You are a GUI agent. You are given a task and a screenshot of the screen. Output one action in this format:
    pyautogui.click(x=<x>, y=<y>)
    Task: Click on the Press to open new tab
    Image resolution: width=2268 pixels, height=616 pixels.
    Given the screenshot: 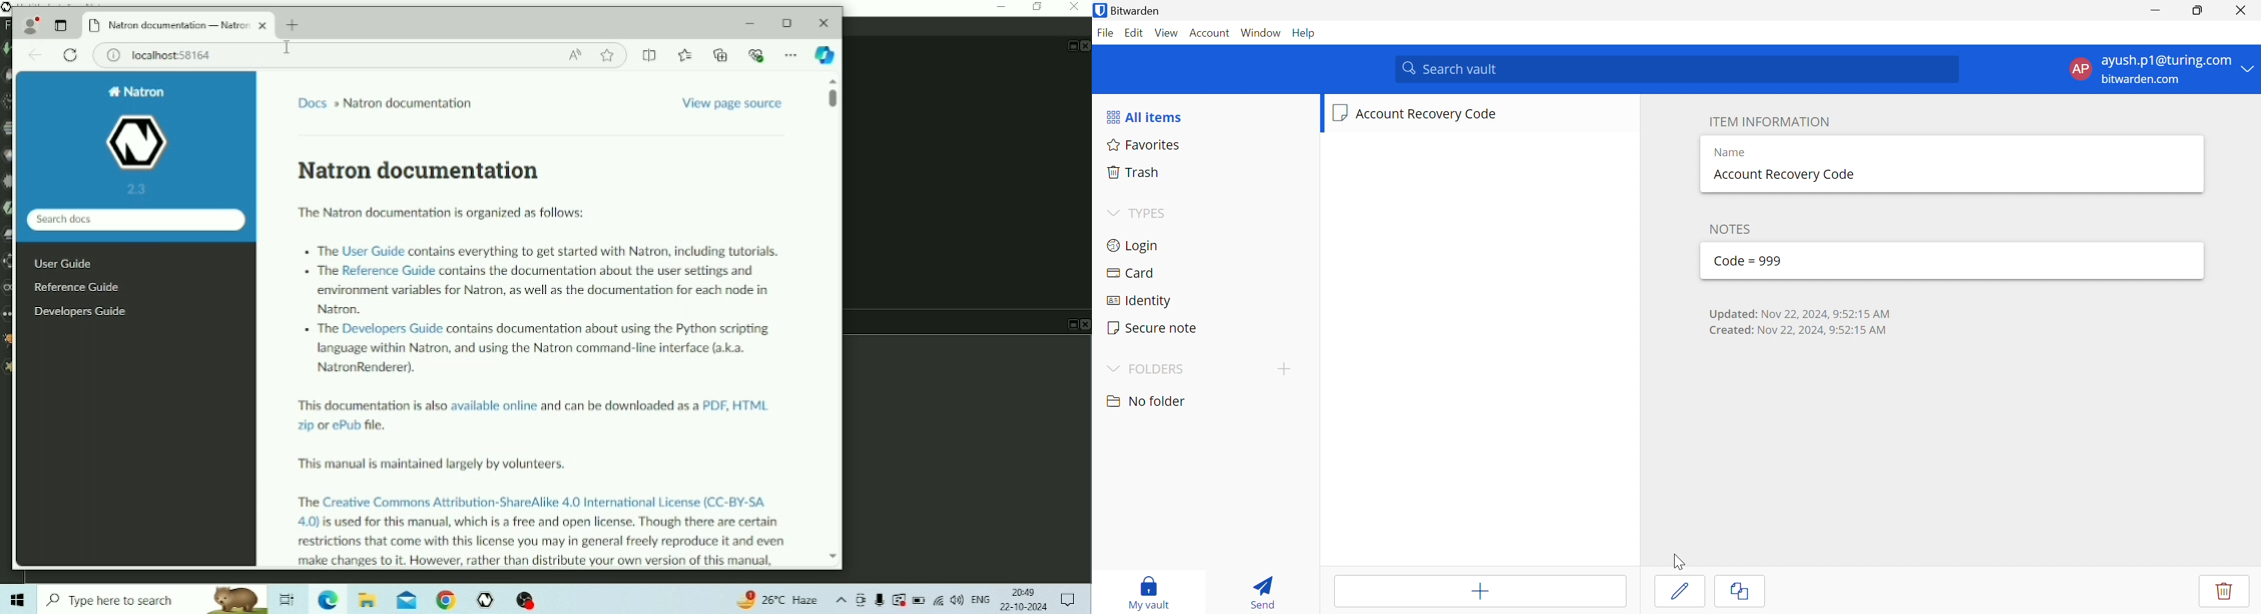 What is the action you would take?
    pyautogui.click(x=294, y=25)
    